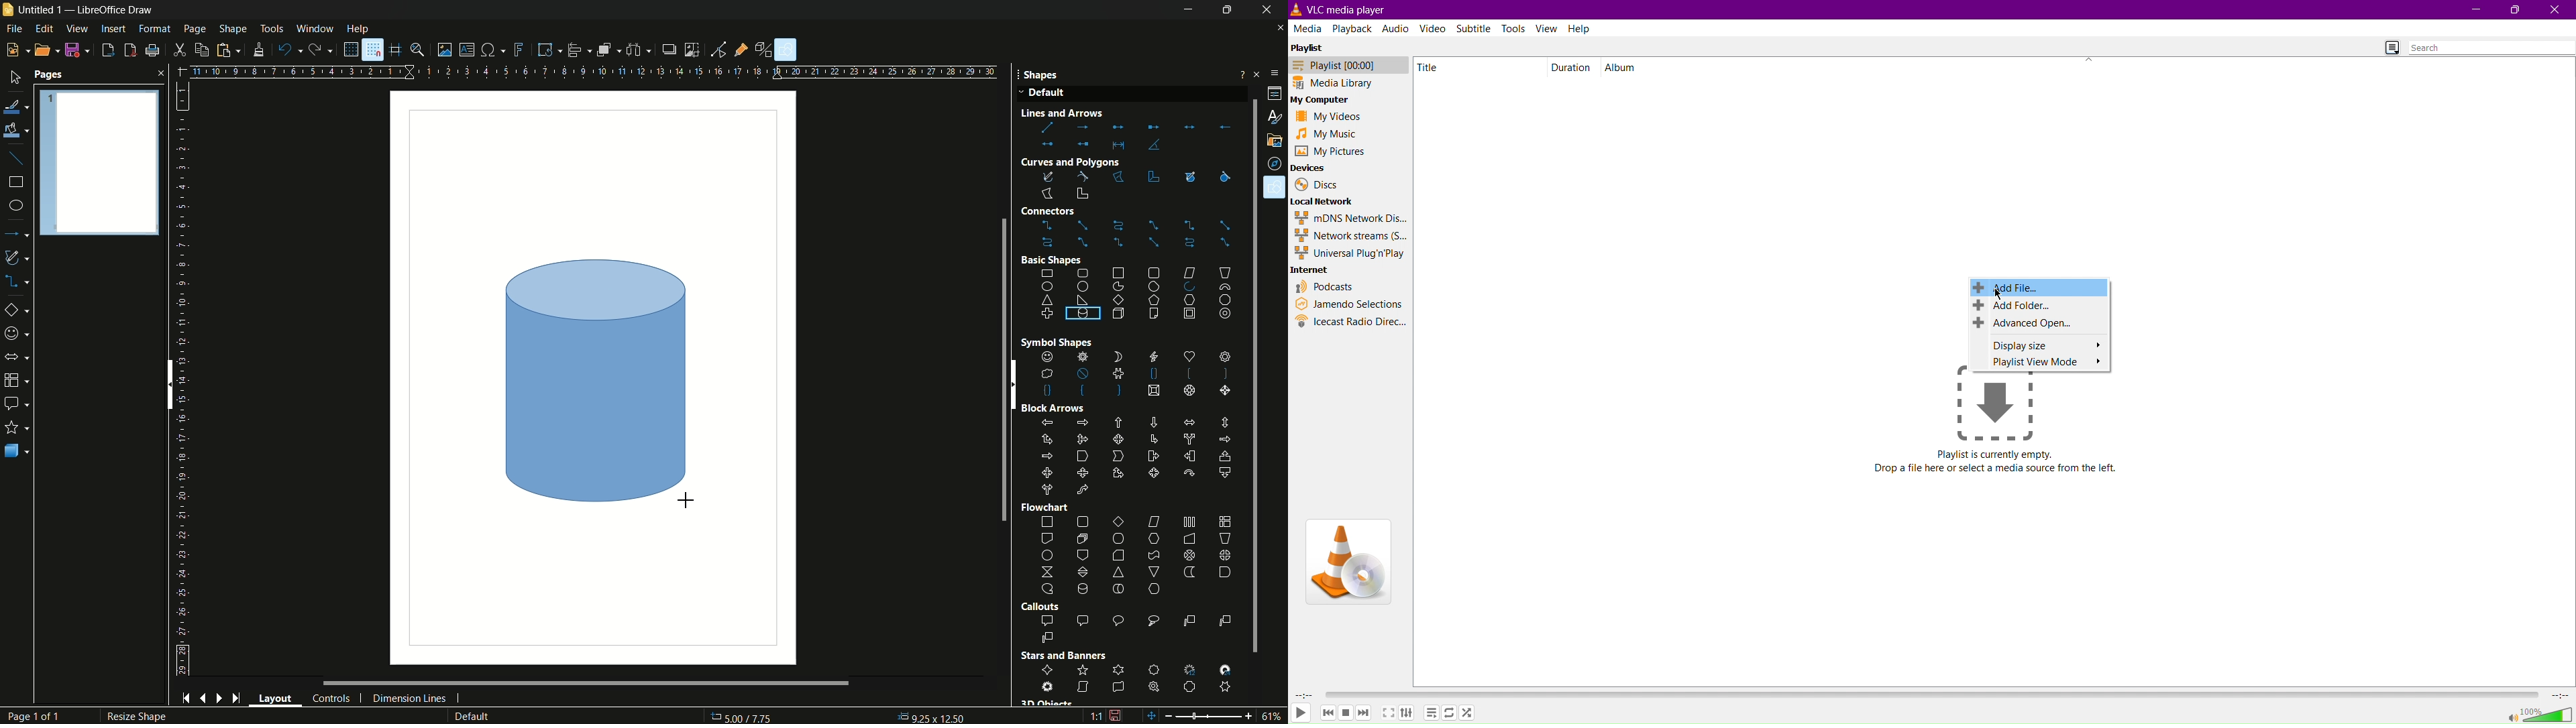 This screenshot has height=728, width=2576. Describe the element at coordinates (19, 380) in the screenshot. I see `flow chart` at that location.